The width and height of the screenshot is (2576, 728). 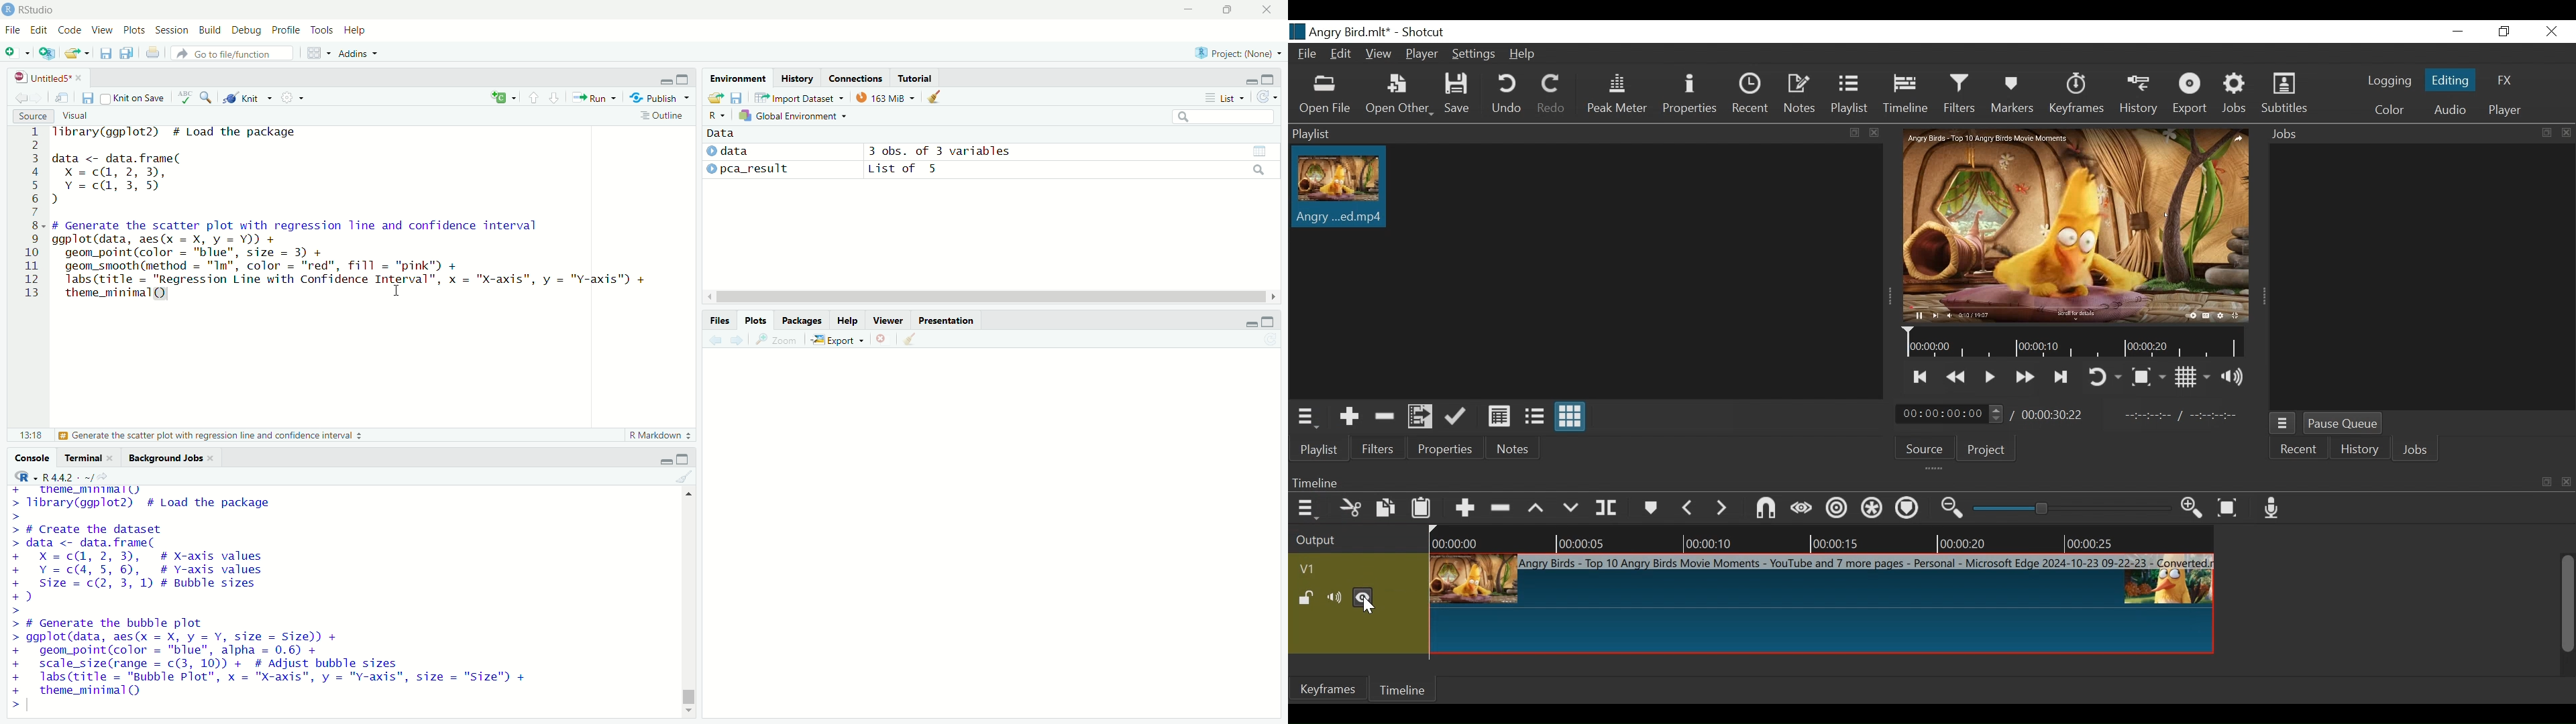 I want to click on R, so click(x=717, y=115).